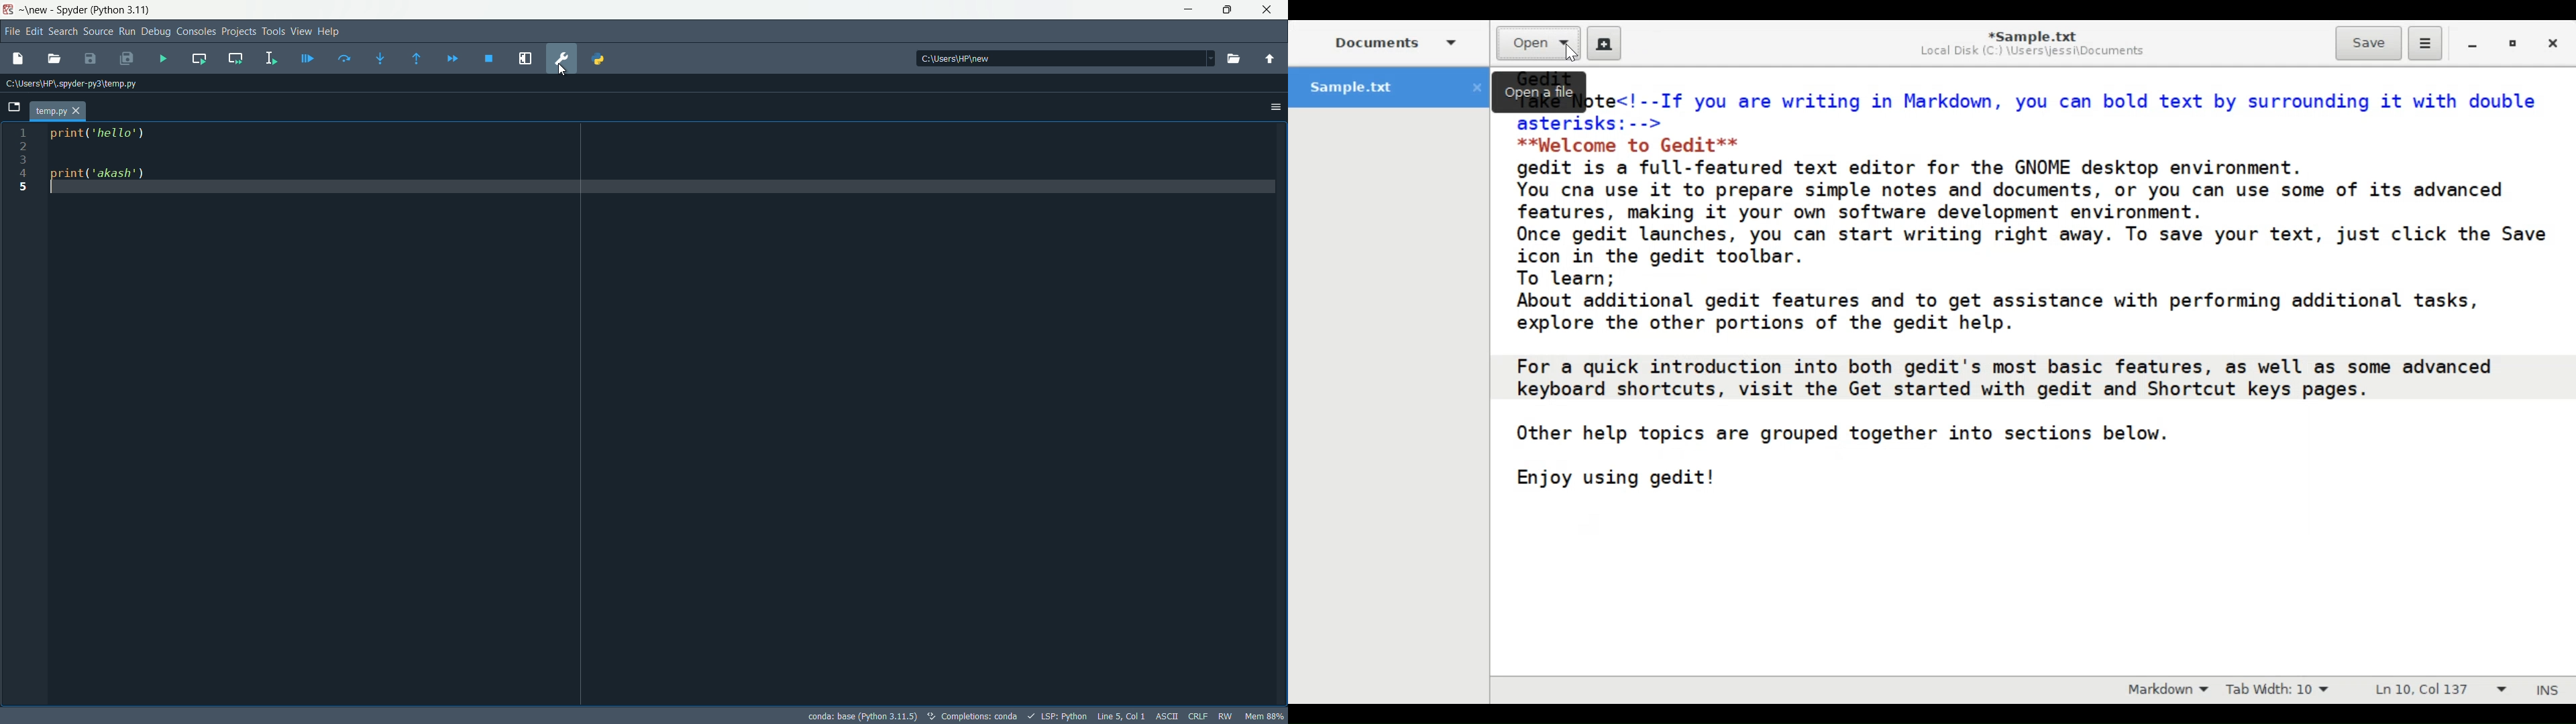  I want to click on RW, so click(1225, 714).